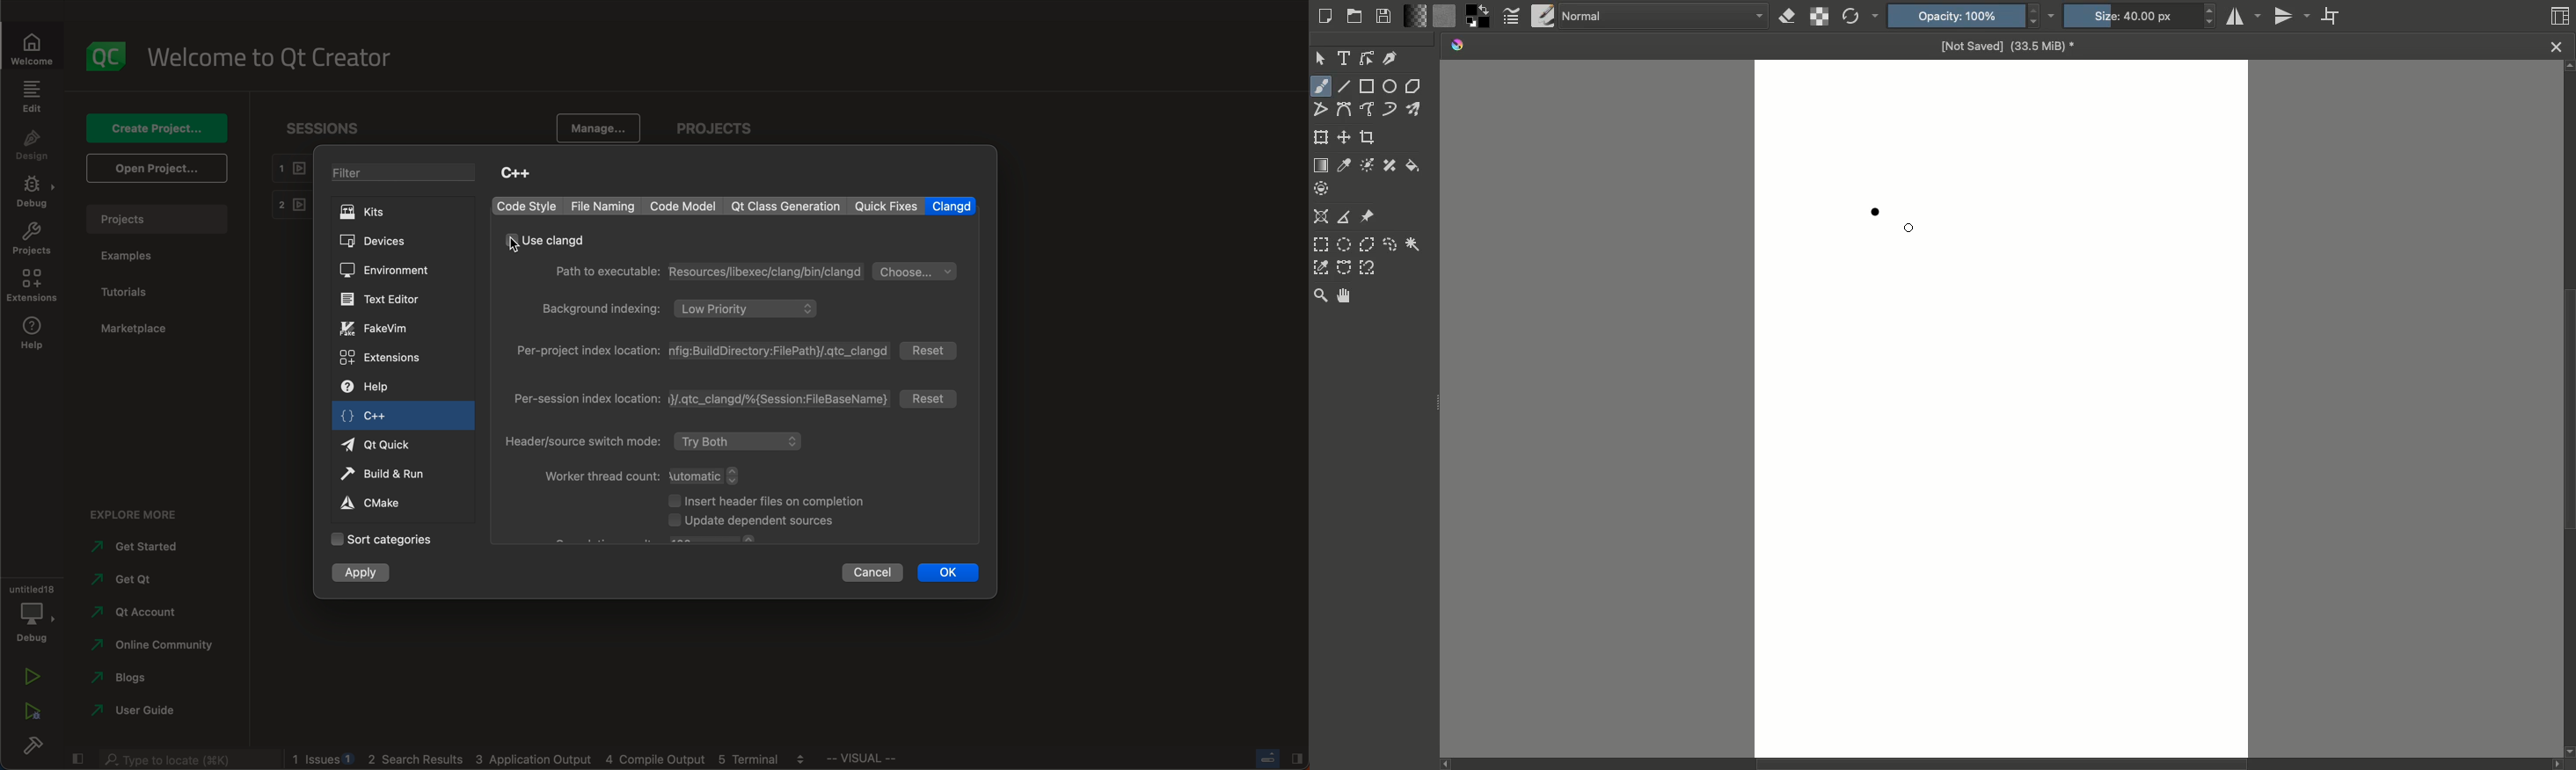  I want to click on Colorize mark tool, so click(1367, 164).